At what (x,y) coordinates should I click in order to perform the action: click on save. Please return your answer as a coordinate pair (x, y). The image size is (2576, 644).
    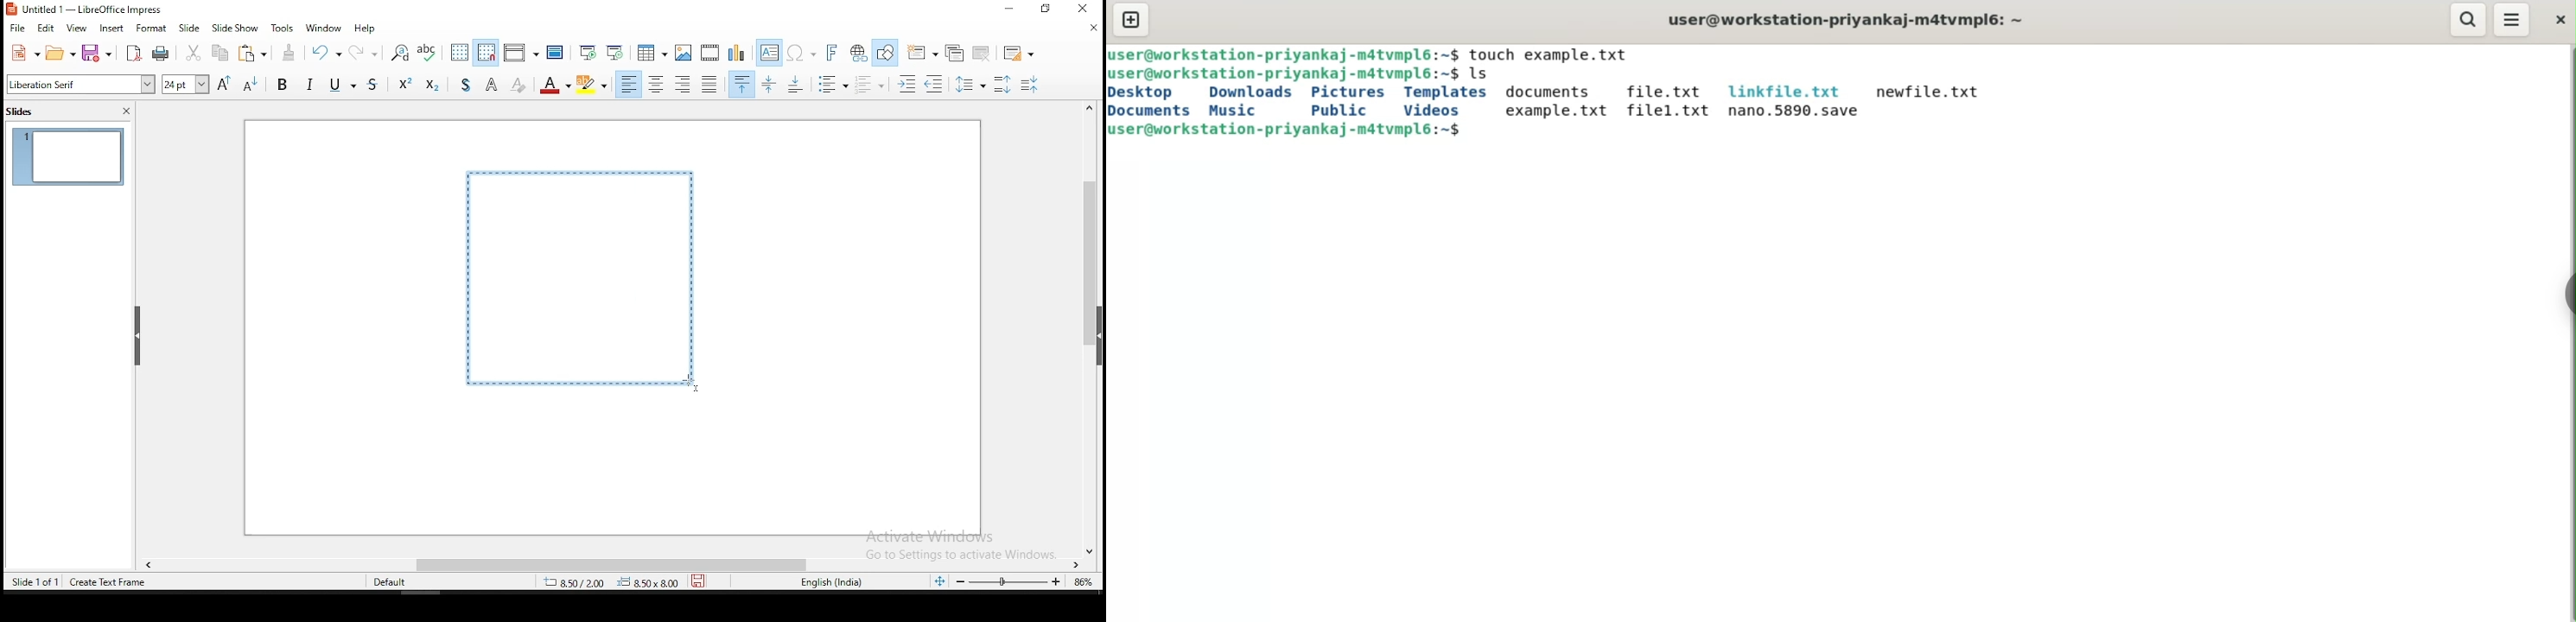
    Looking at the image, I should click on (697, 581).